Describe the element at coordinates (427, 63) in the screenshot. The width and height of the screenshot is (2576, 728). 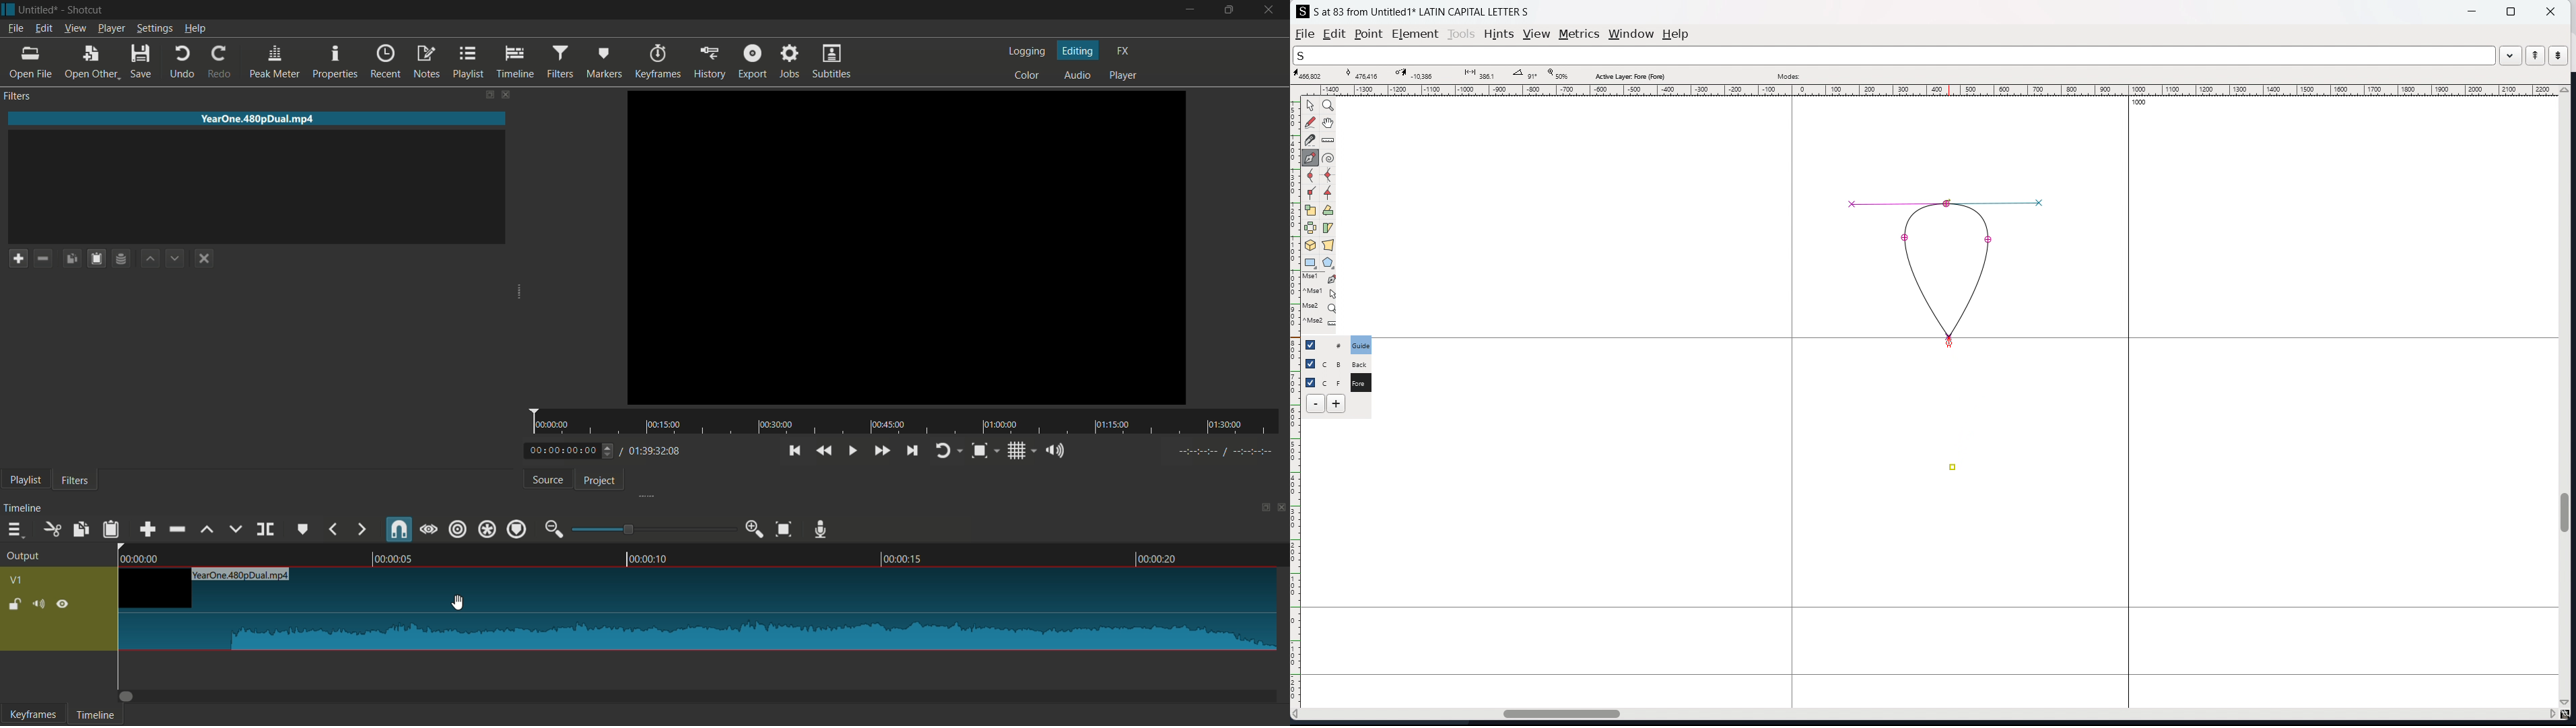
I see `notes` at that location.